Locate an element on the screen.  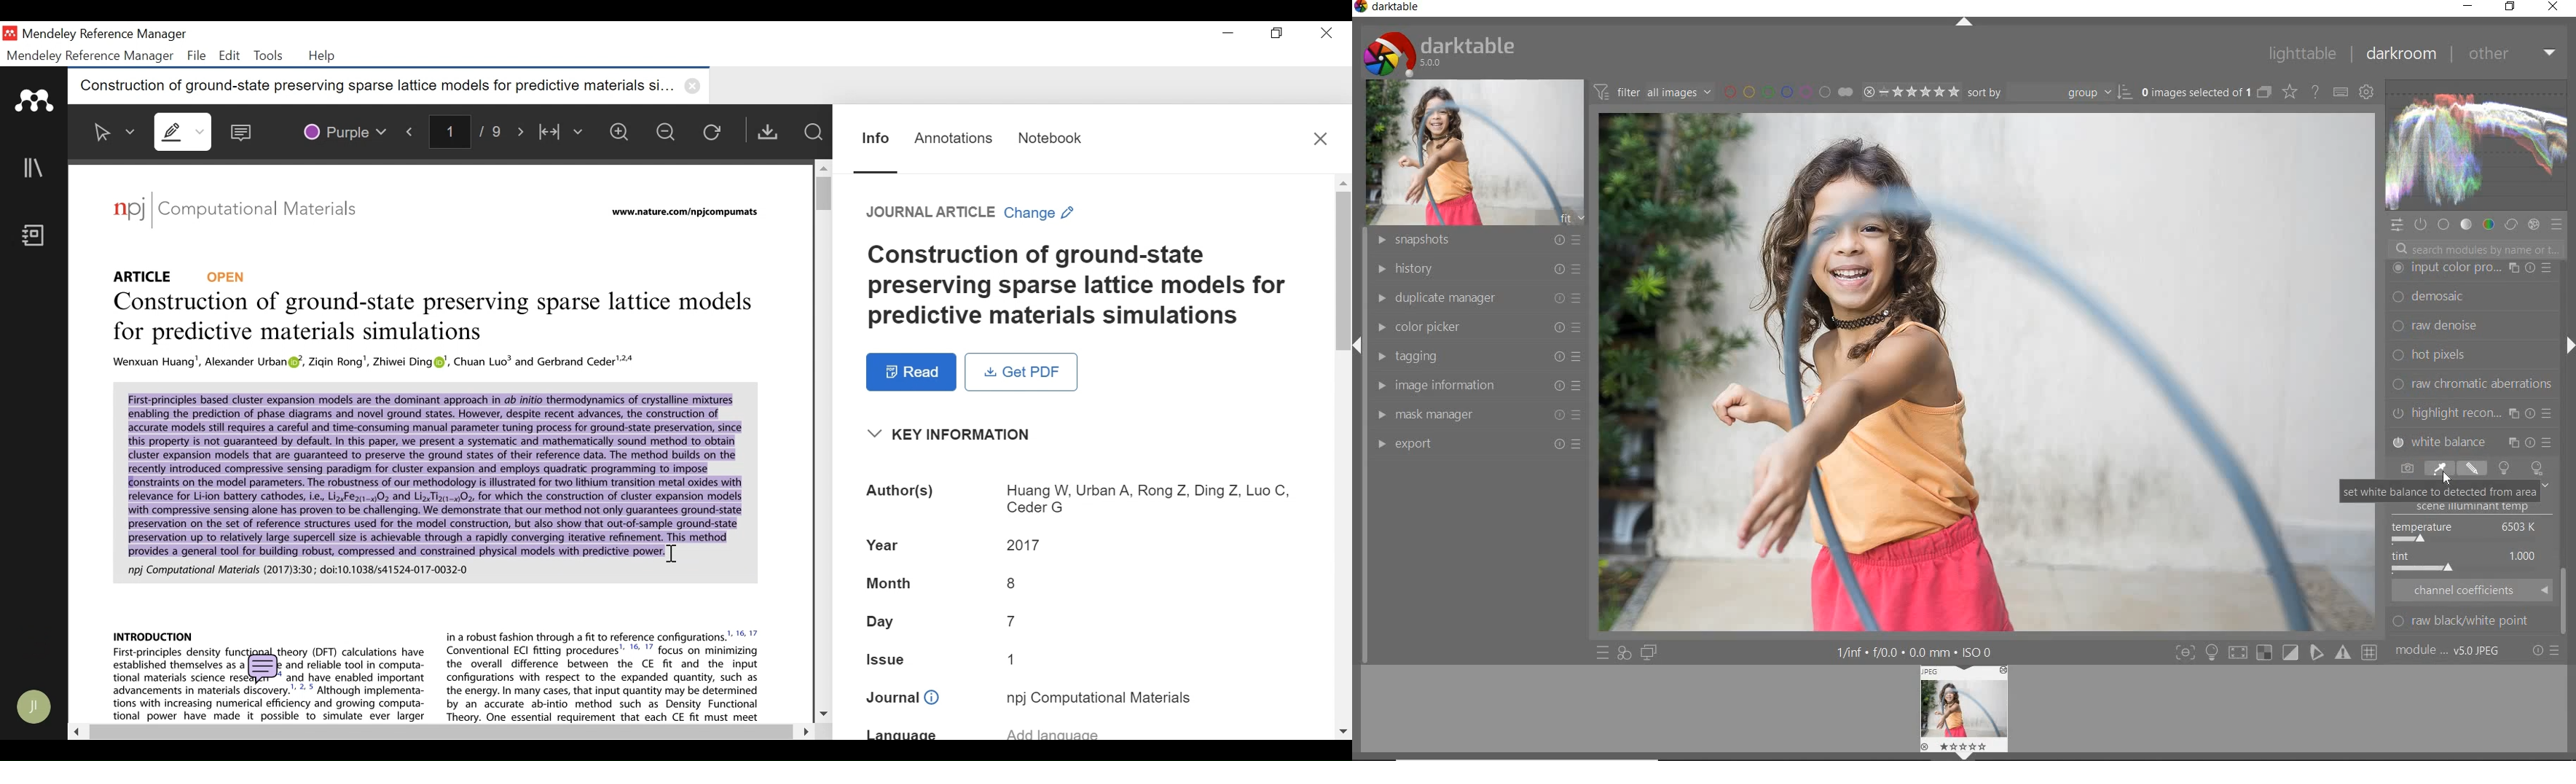
export is located at coordinates (1478, 444).